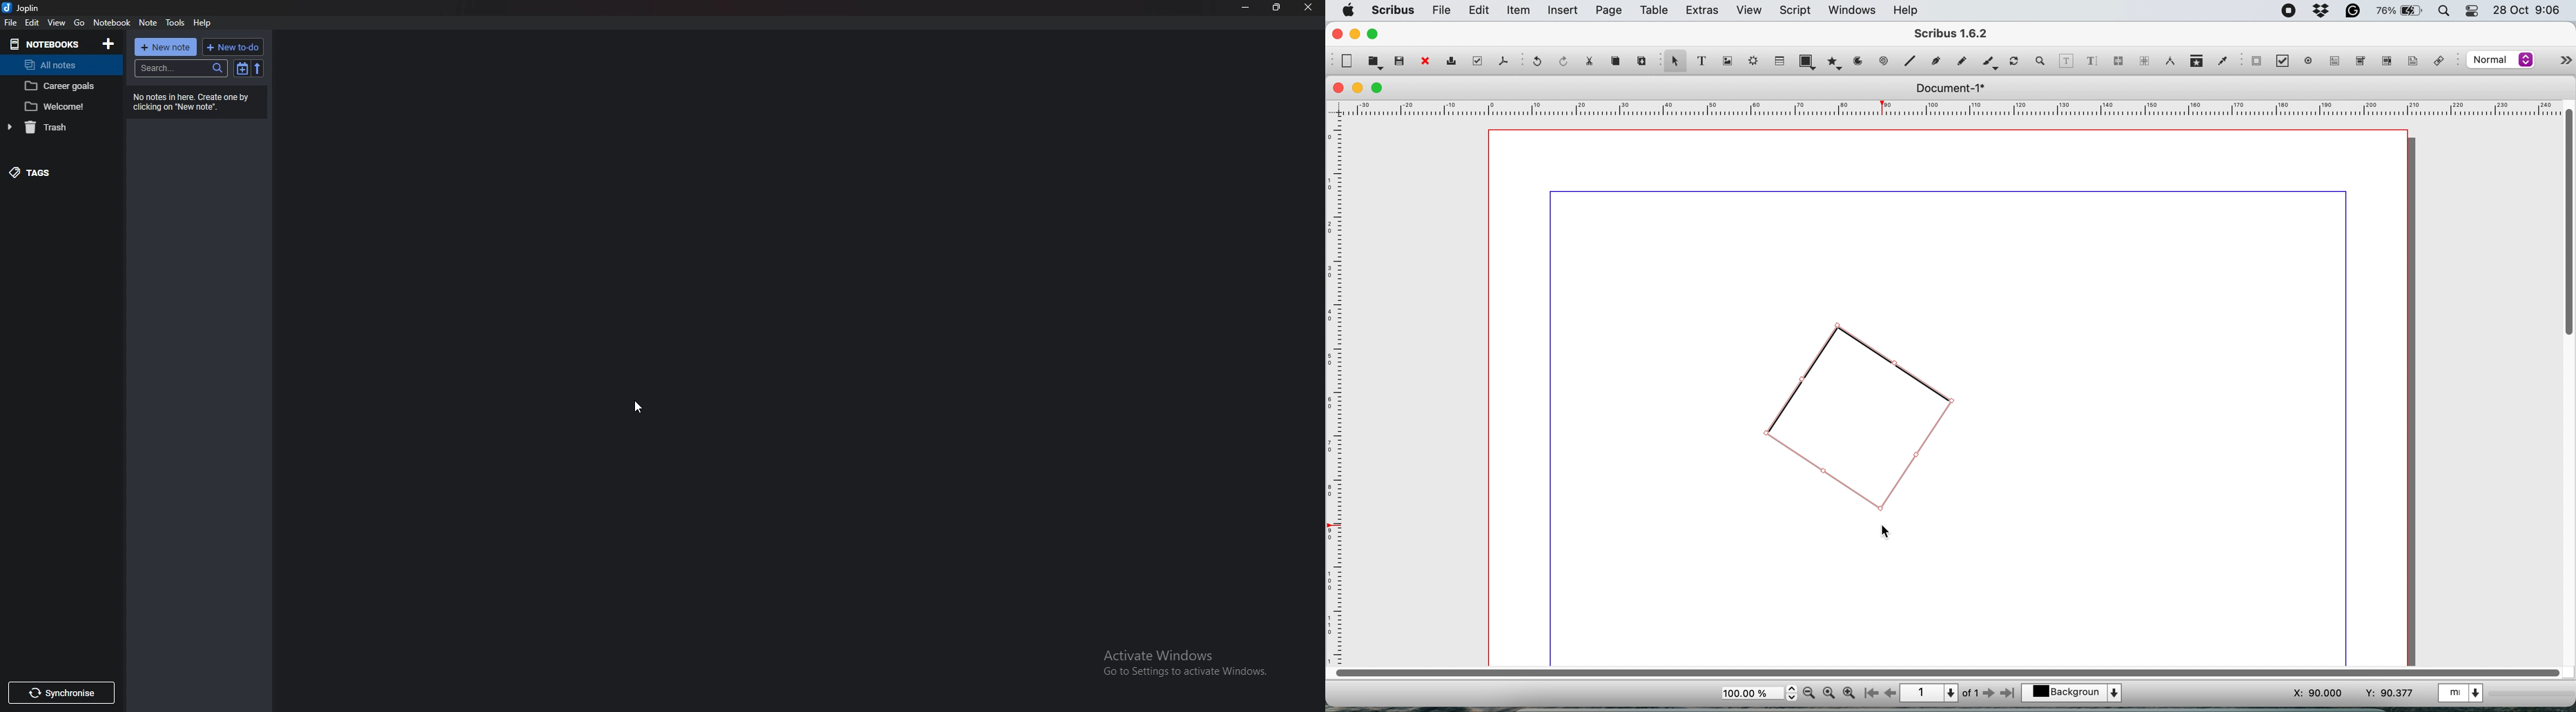  What do you see at coordinates (61, 106) in the screenshot?
I see `notebook` at bounding box center [61, 106].